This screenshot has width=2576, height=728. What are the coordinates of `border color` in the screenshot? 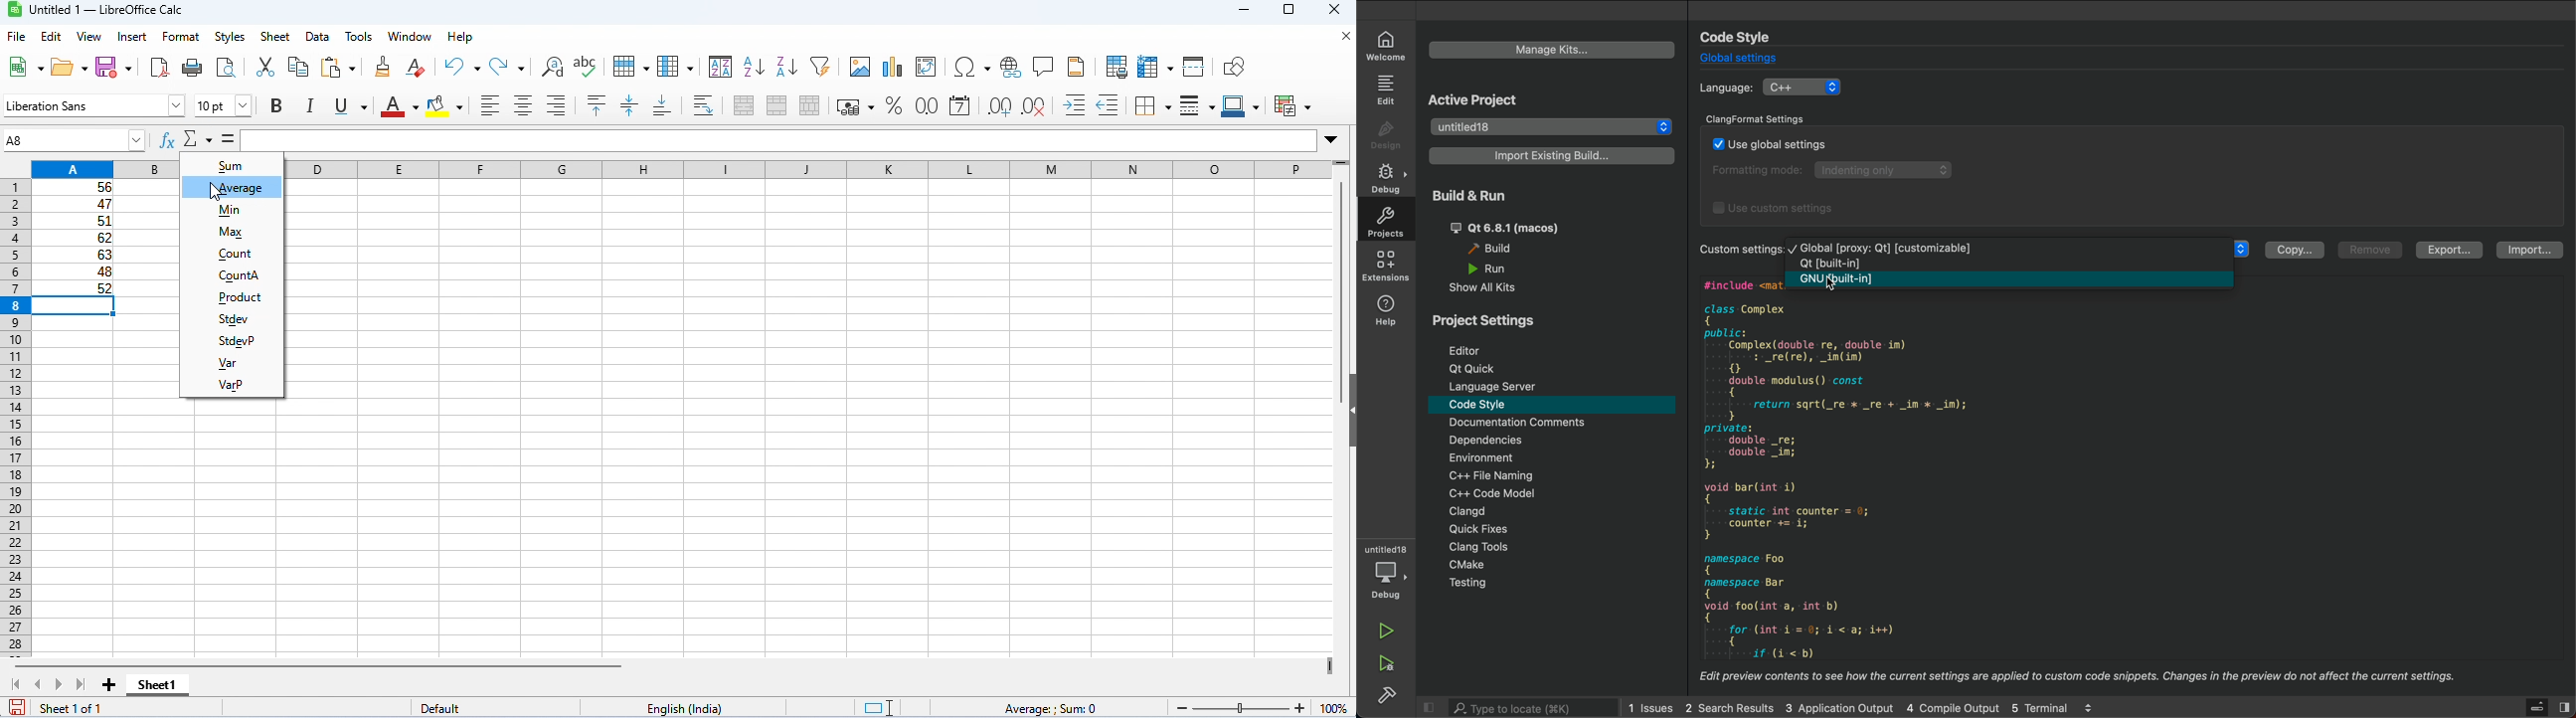 It's located at (1244, 105).